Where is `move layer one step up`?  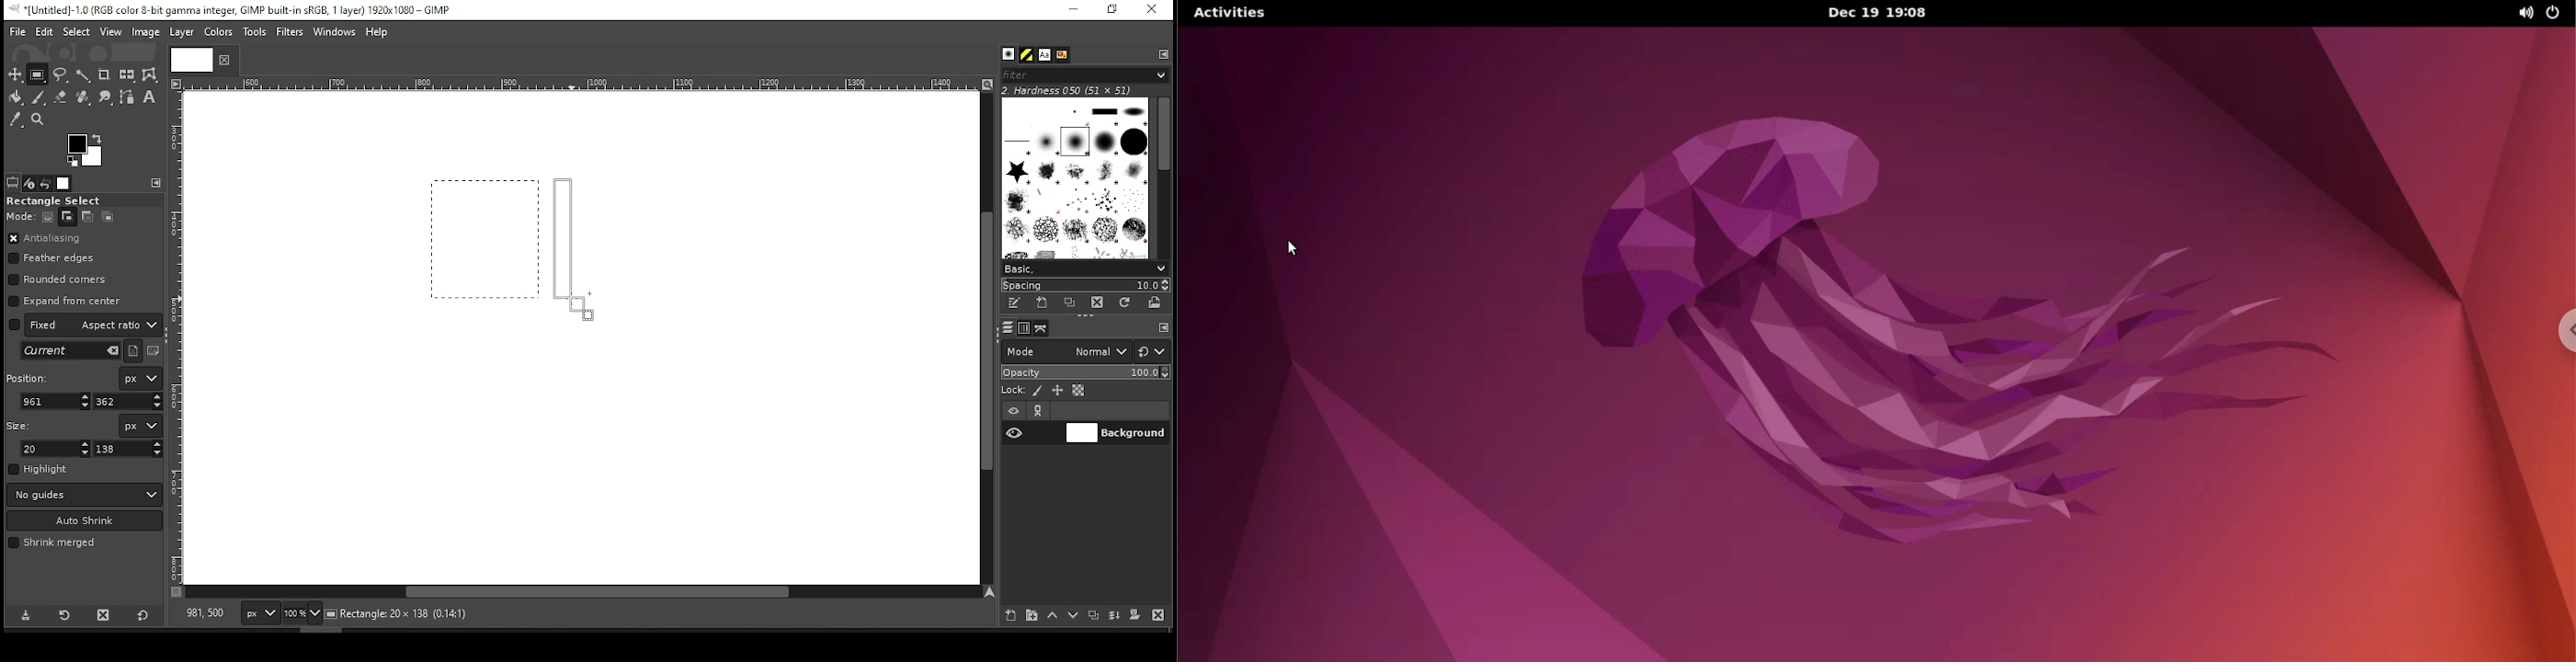 move layer one step up is located at coordinates (1053, 617).